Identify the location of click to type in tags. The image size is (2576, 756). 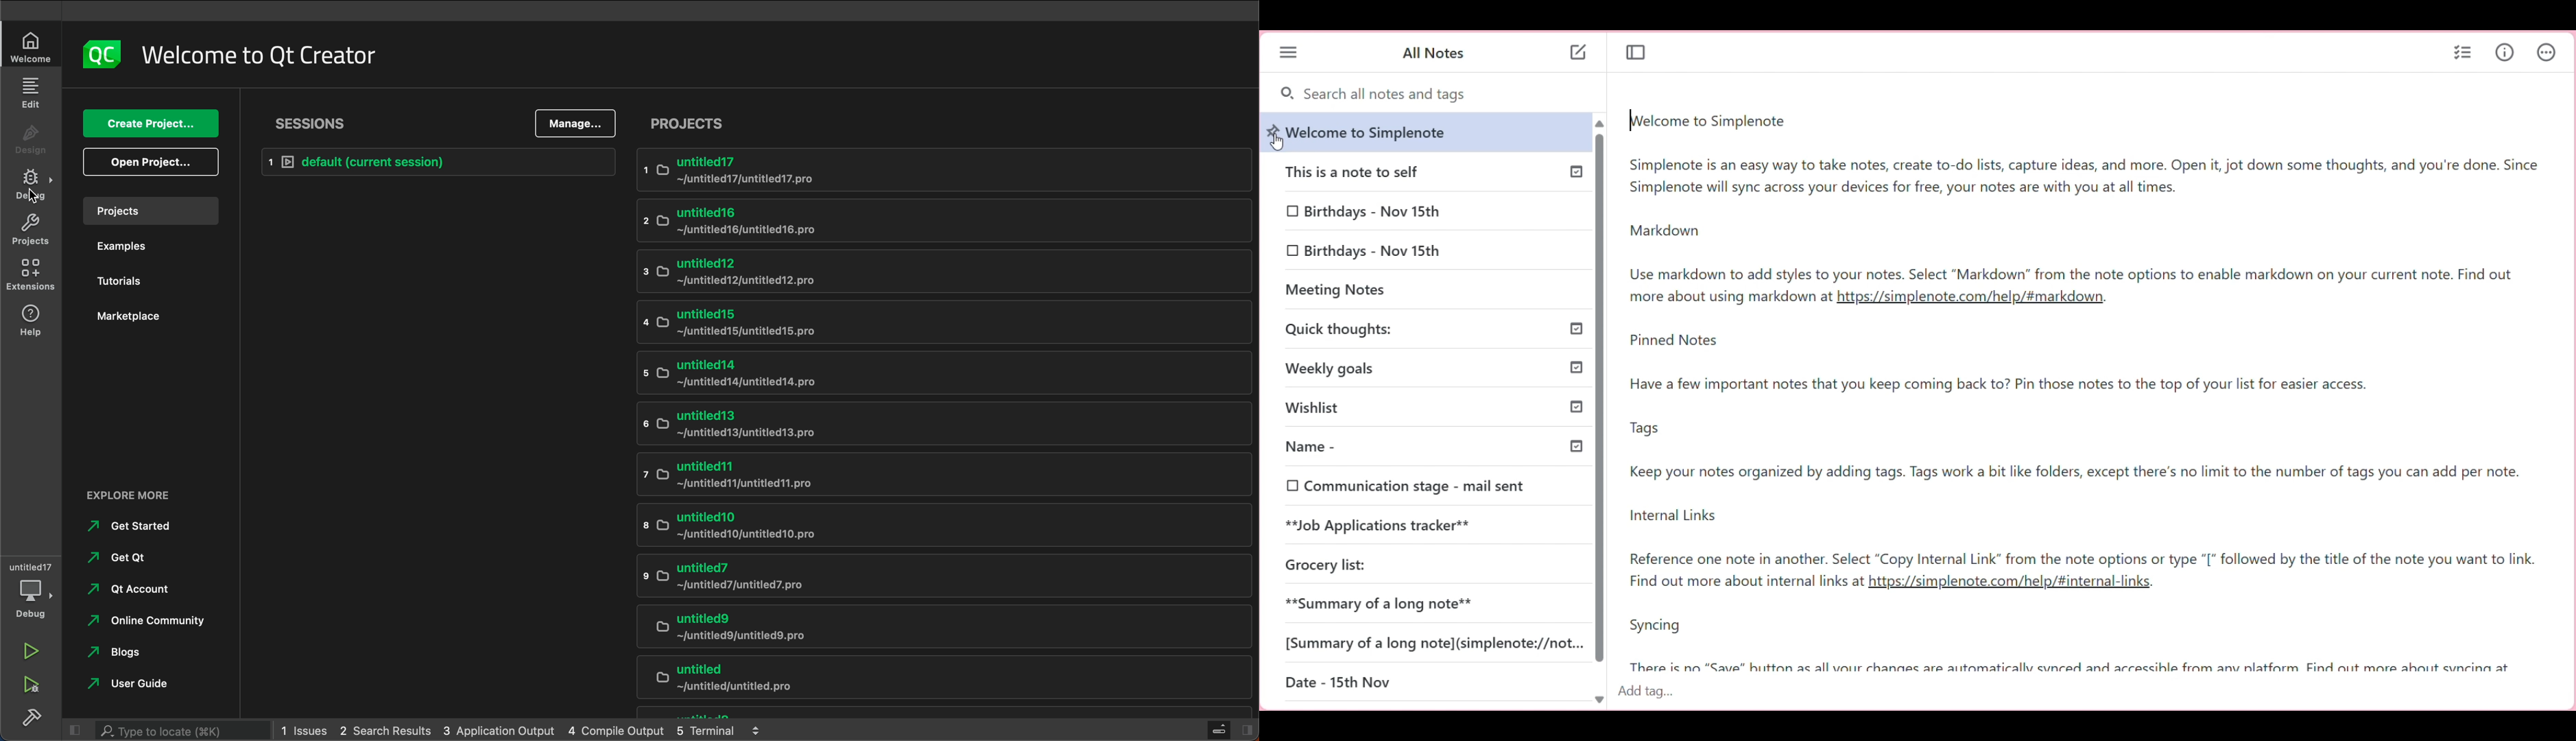
(2088, 696).